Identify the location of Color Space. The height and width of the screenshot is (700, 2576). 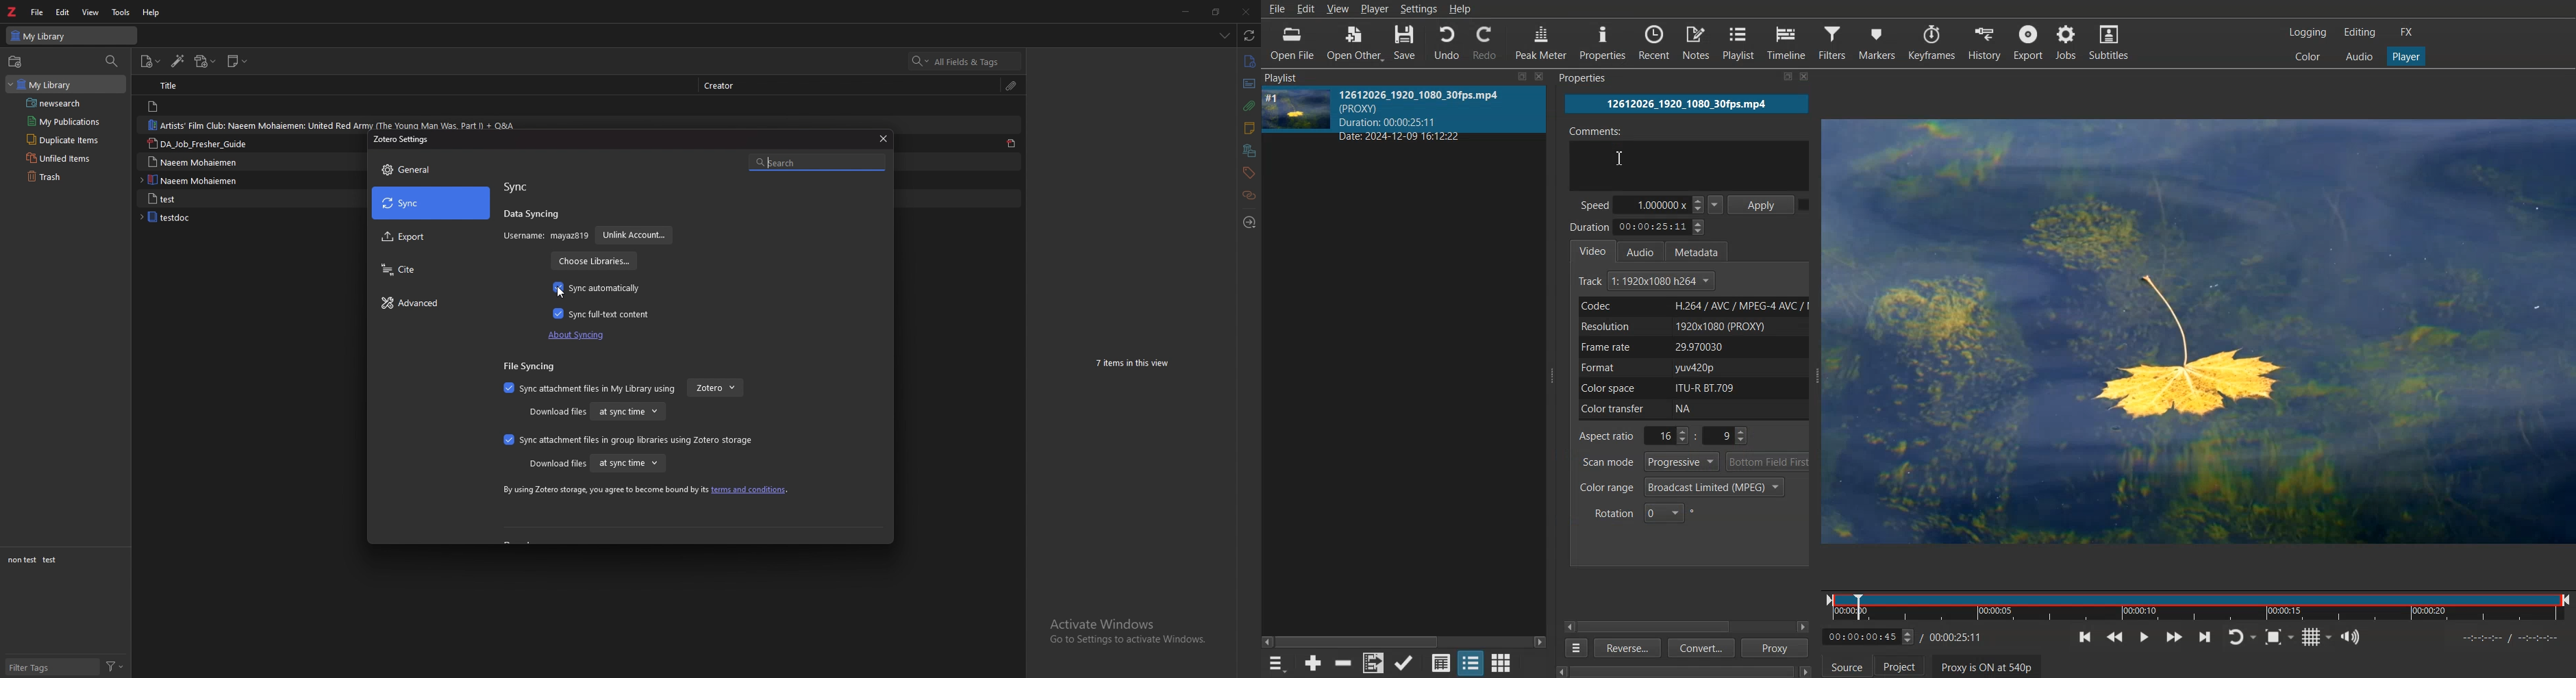
(1690, 388).